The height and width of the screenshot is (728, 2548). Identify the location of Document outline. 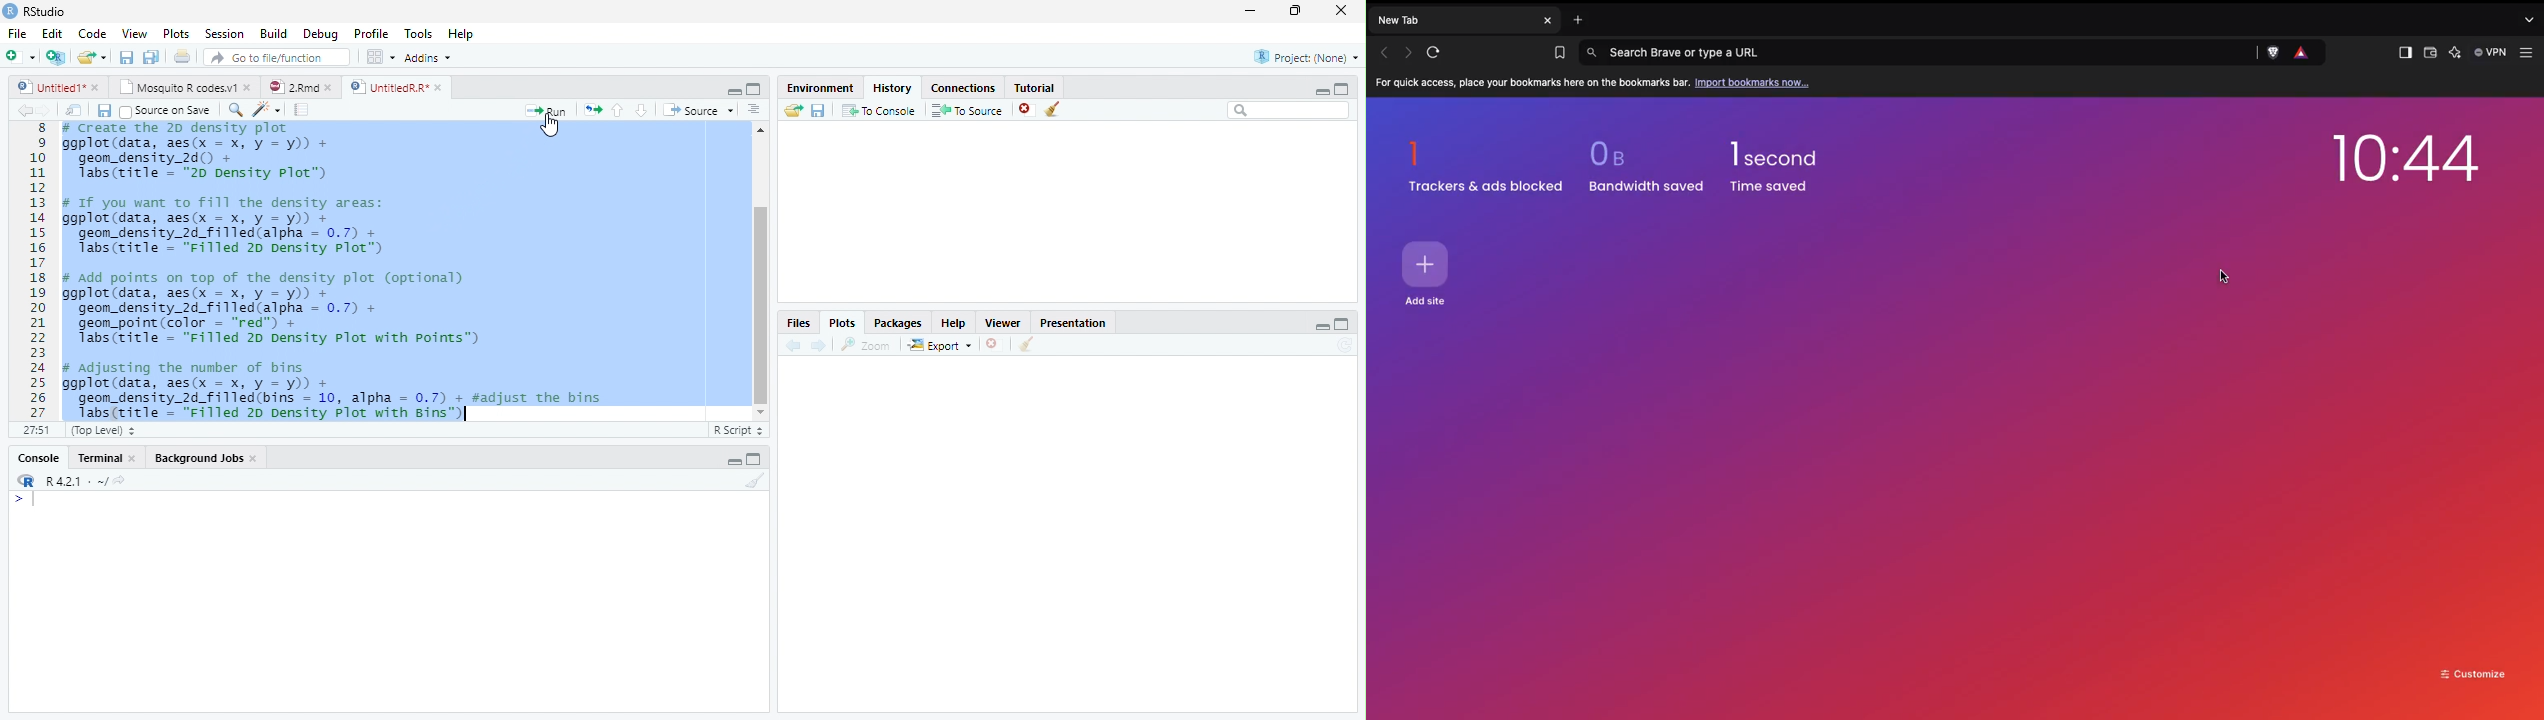
(754, 111).